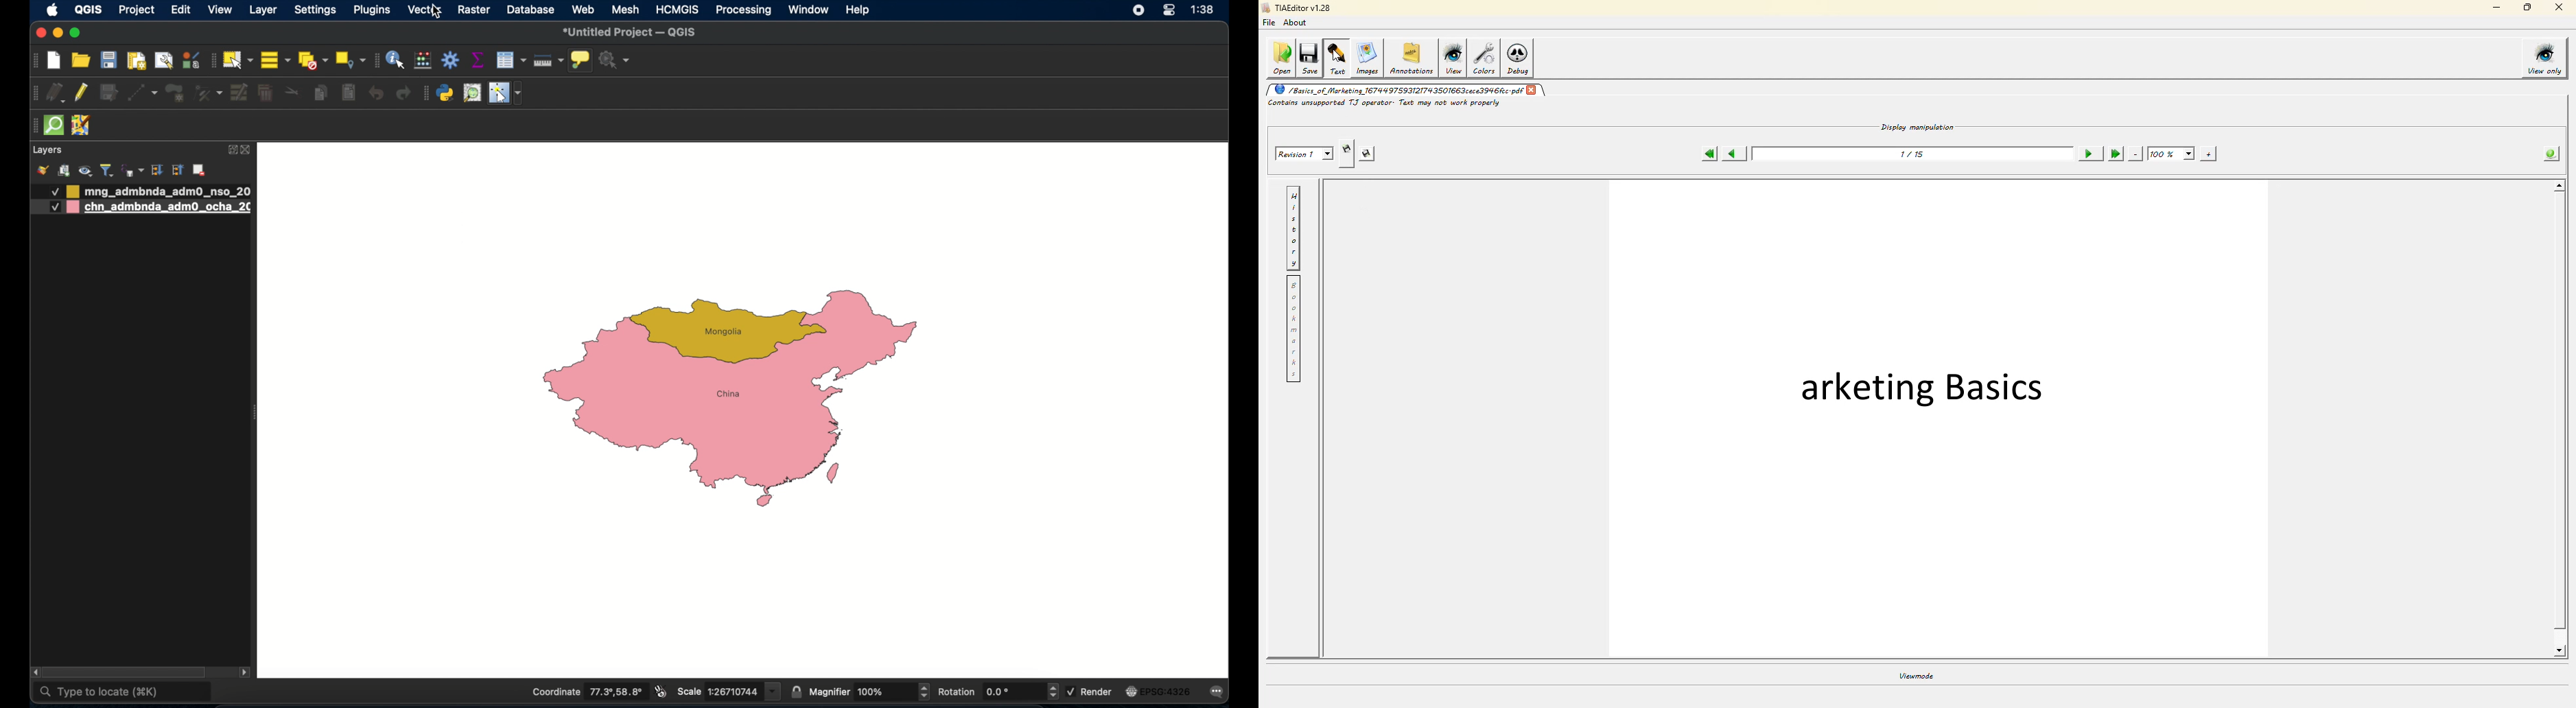  What do you see at coordinates (82, 127) in the screenshot?
I see `josh remote` at bounding box center [82, 127].